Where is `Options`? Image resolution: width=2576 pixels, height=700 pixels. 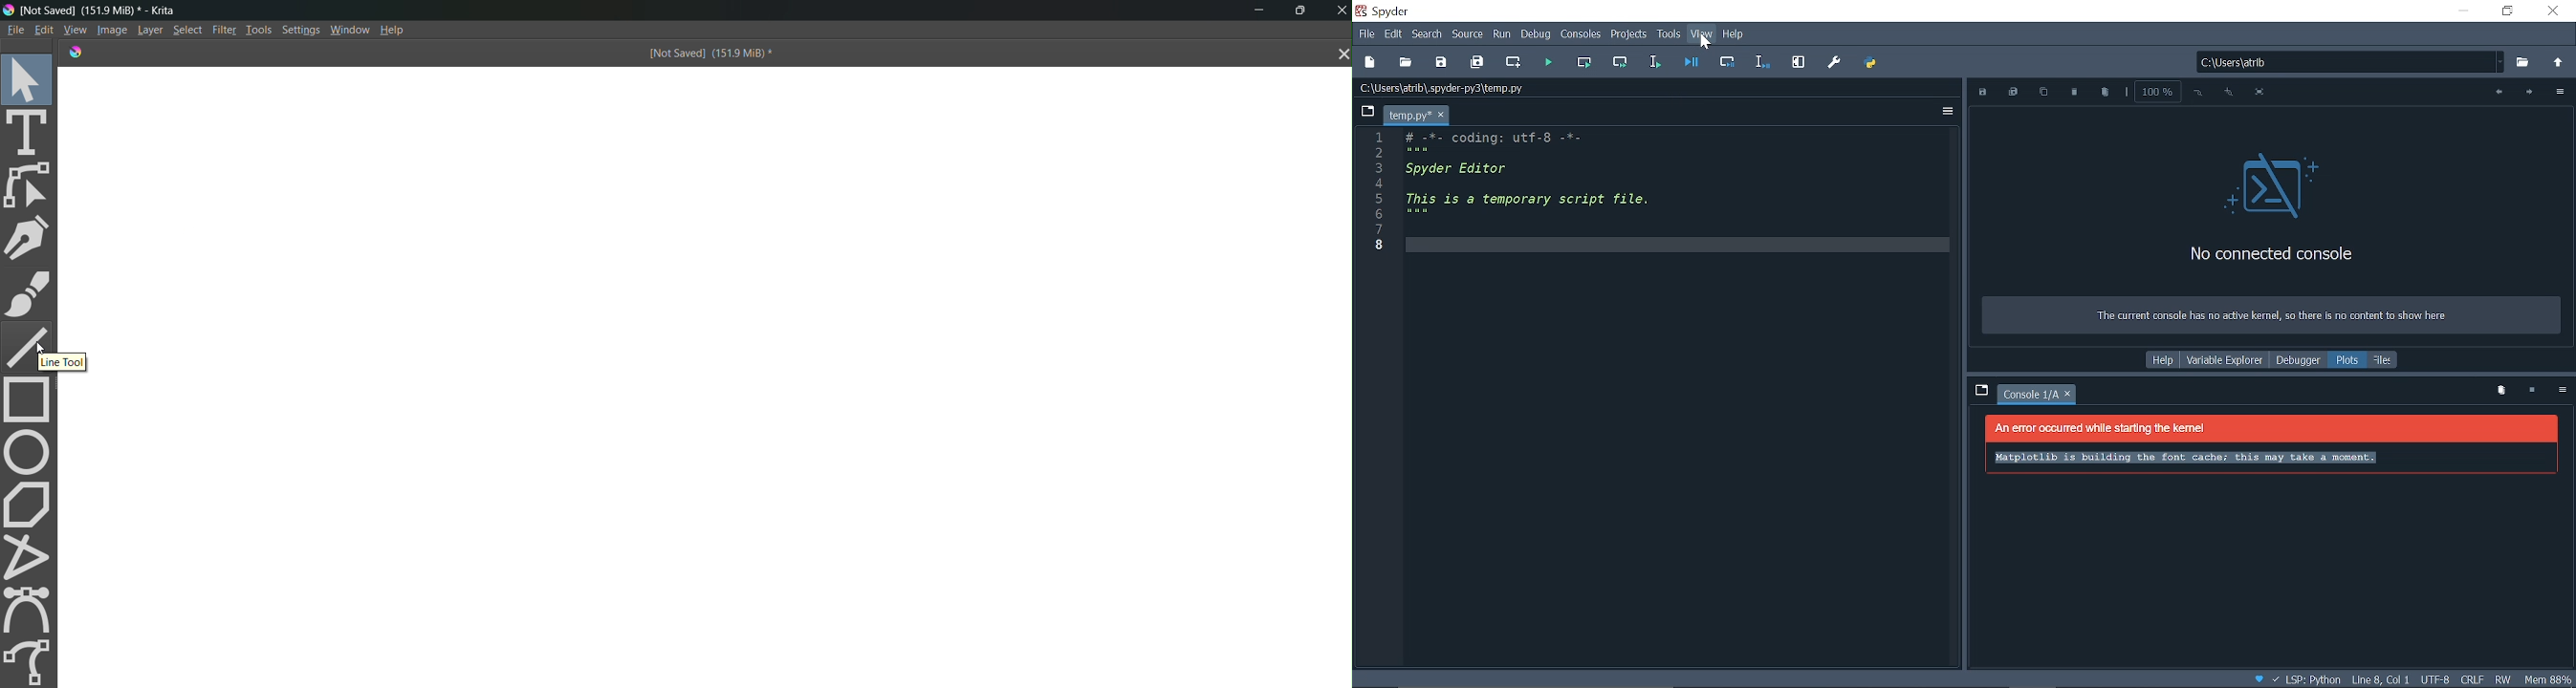 Options is located at coordinates (2559, 94).